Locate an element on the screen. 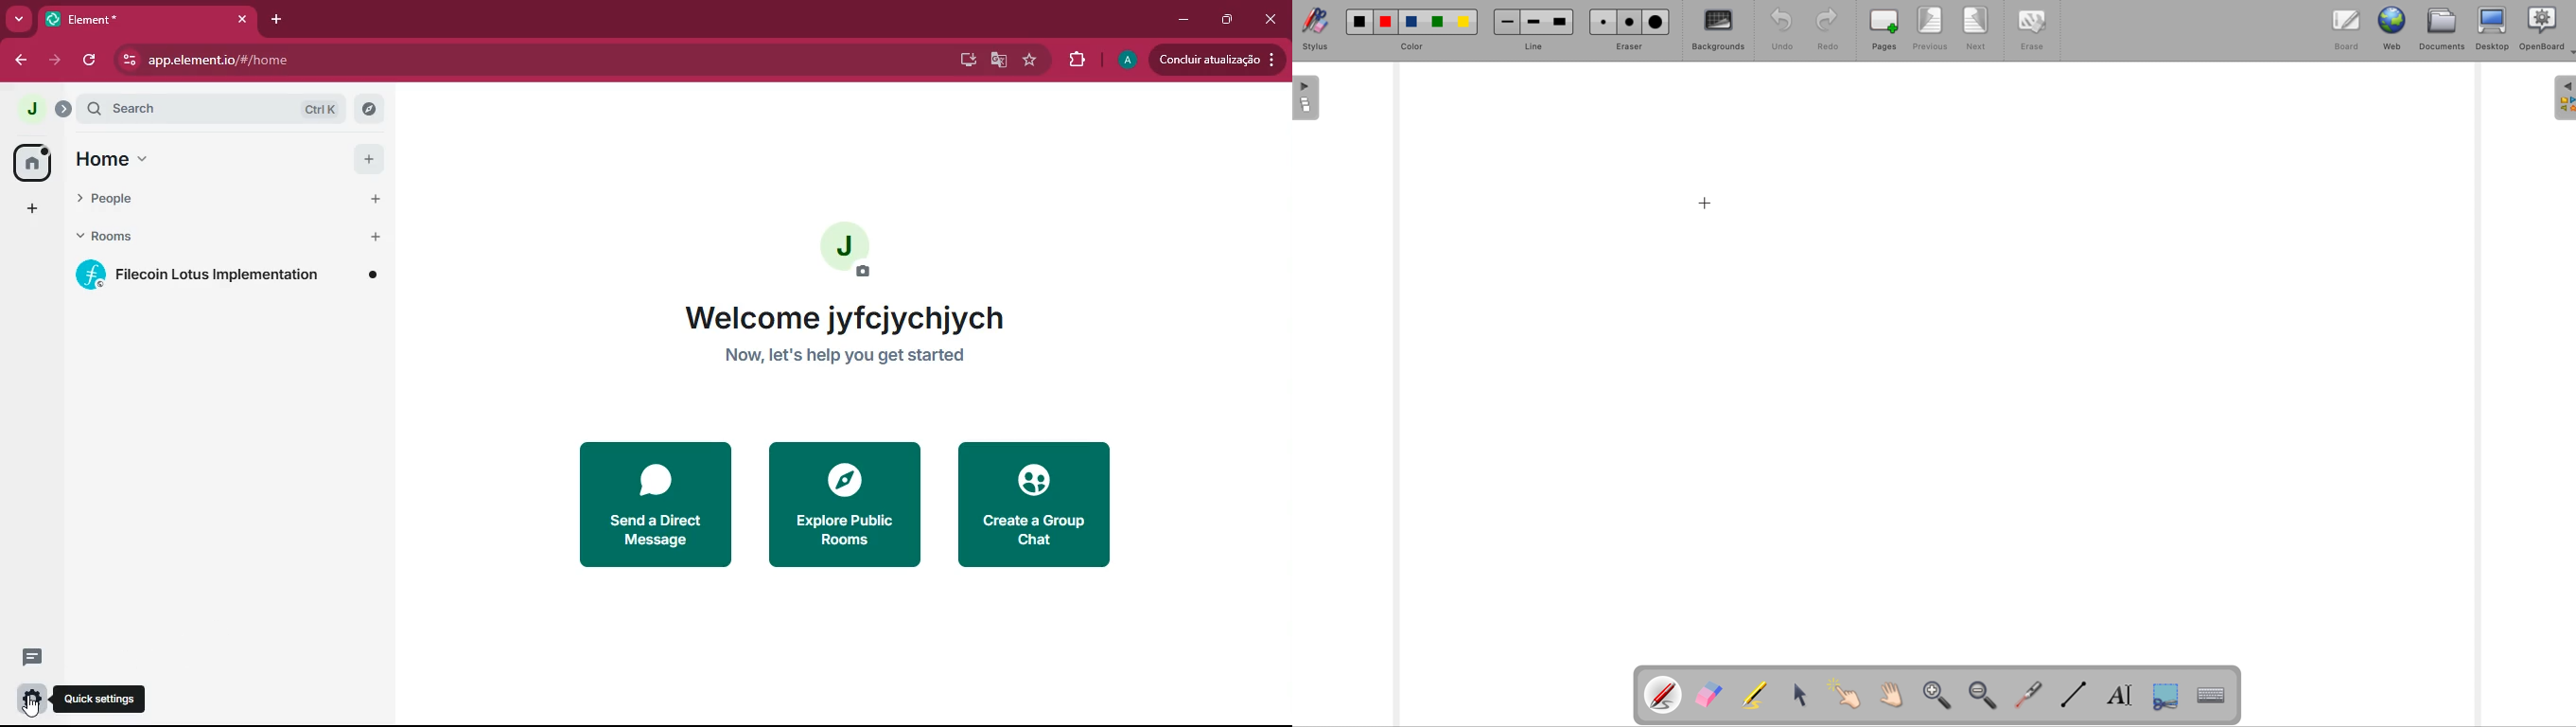  filecoin lotus implementation is located at coordinates (229, 275).